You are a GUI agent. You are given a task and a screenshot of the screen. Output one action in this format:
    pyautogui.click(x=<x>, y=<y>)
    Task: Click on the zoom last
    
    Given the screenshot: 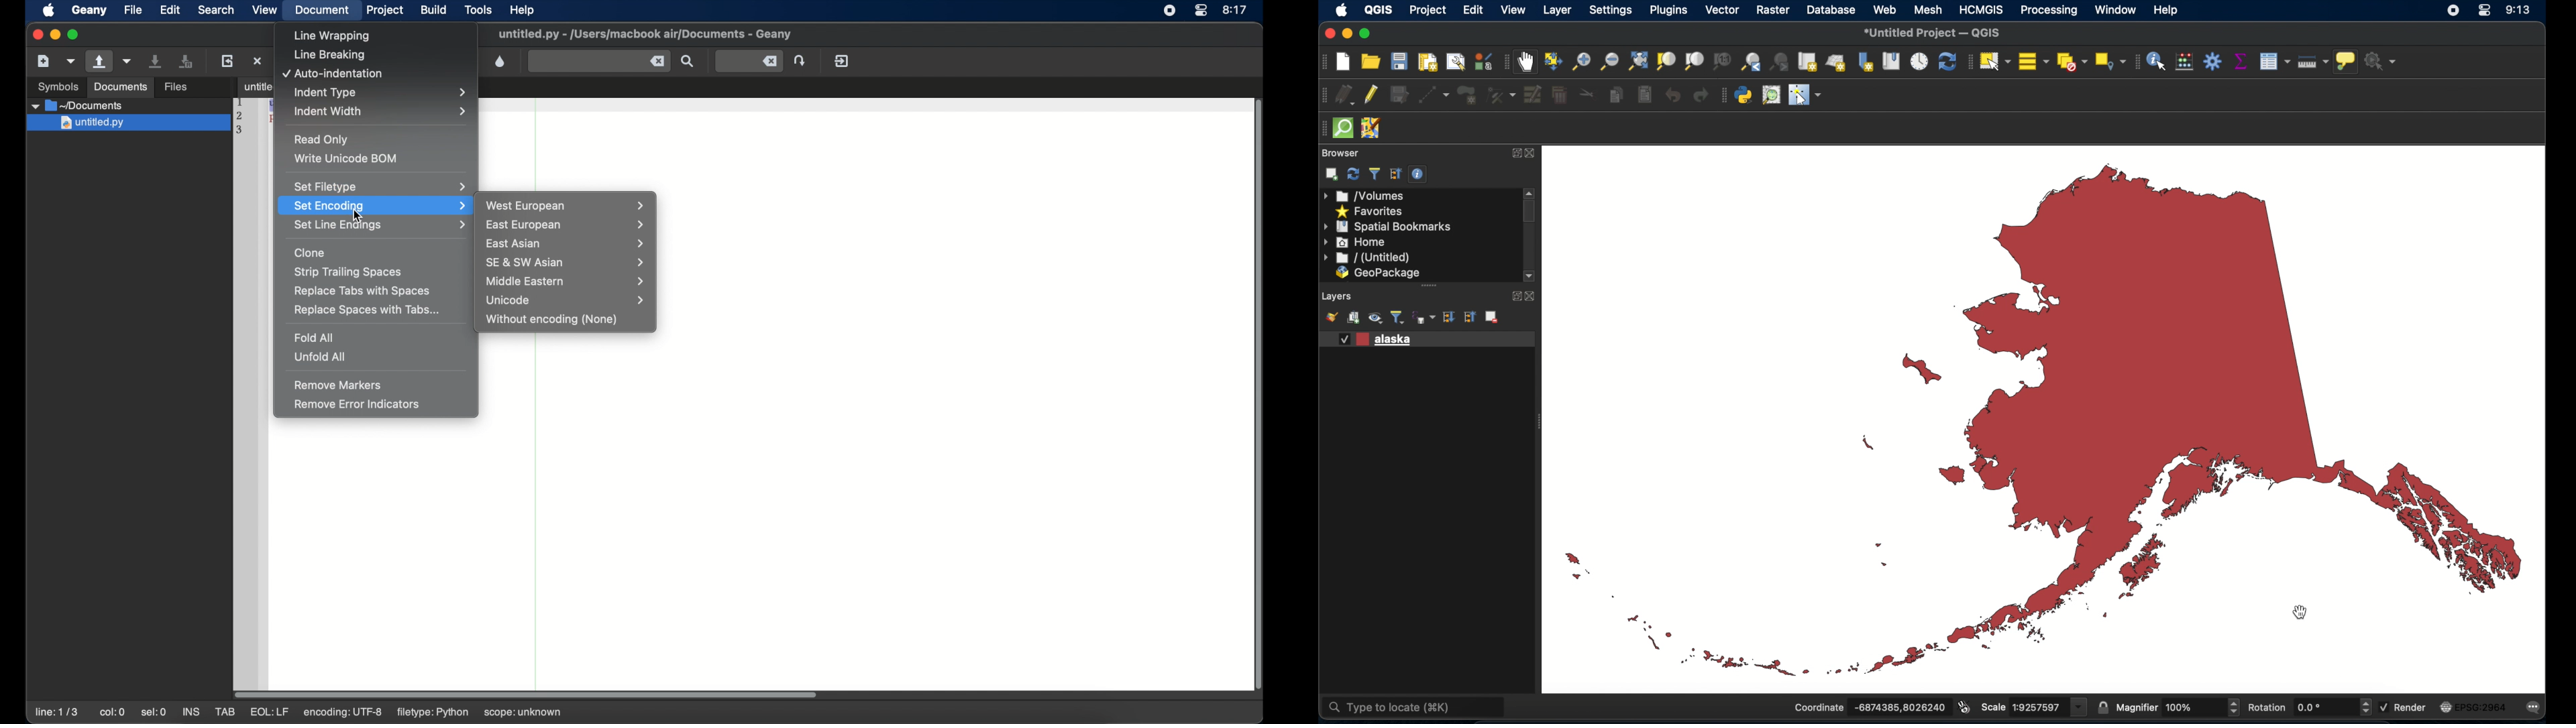 What is the action you would take?
    pyautogui.click(x=1752, y=63)
    